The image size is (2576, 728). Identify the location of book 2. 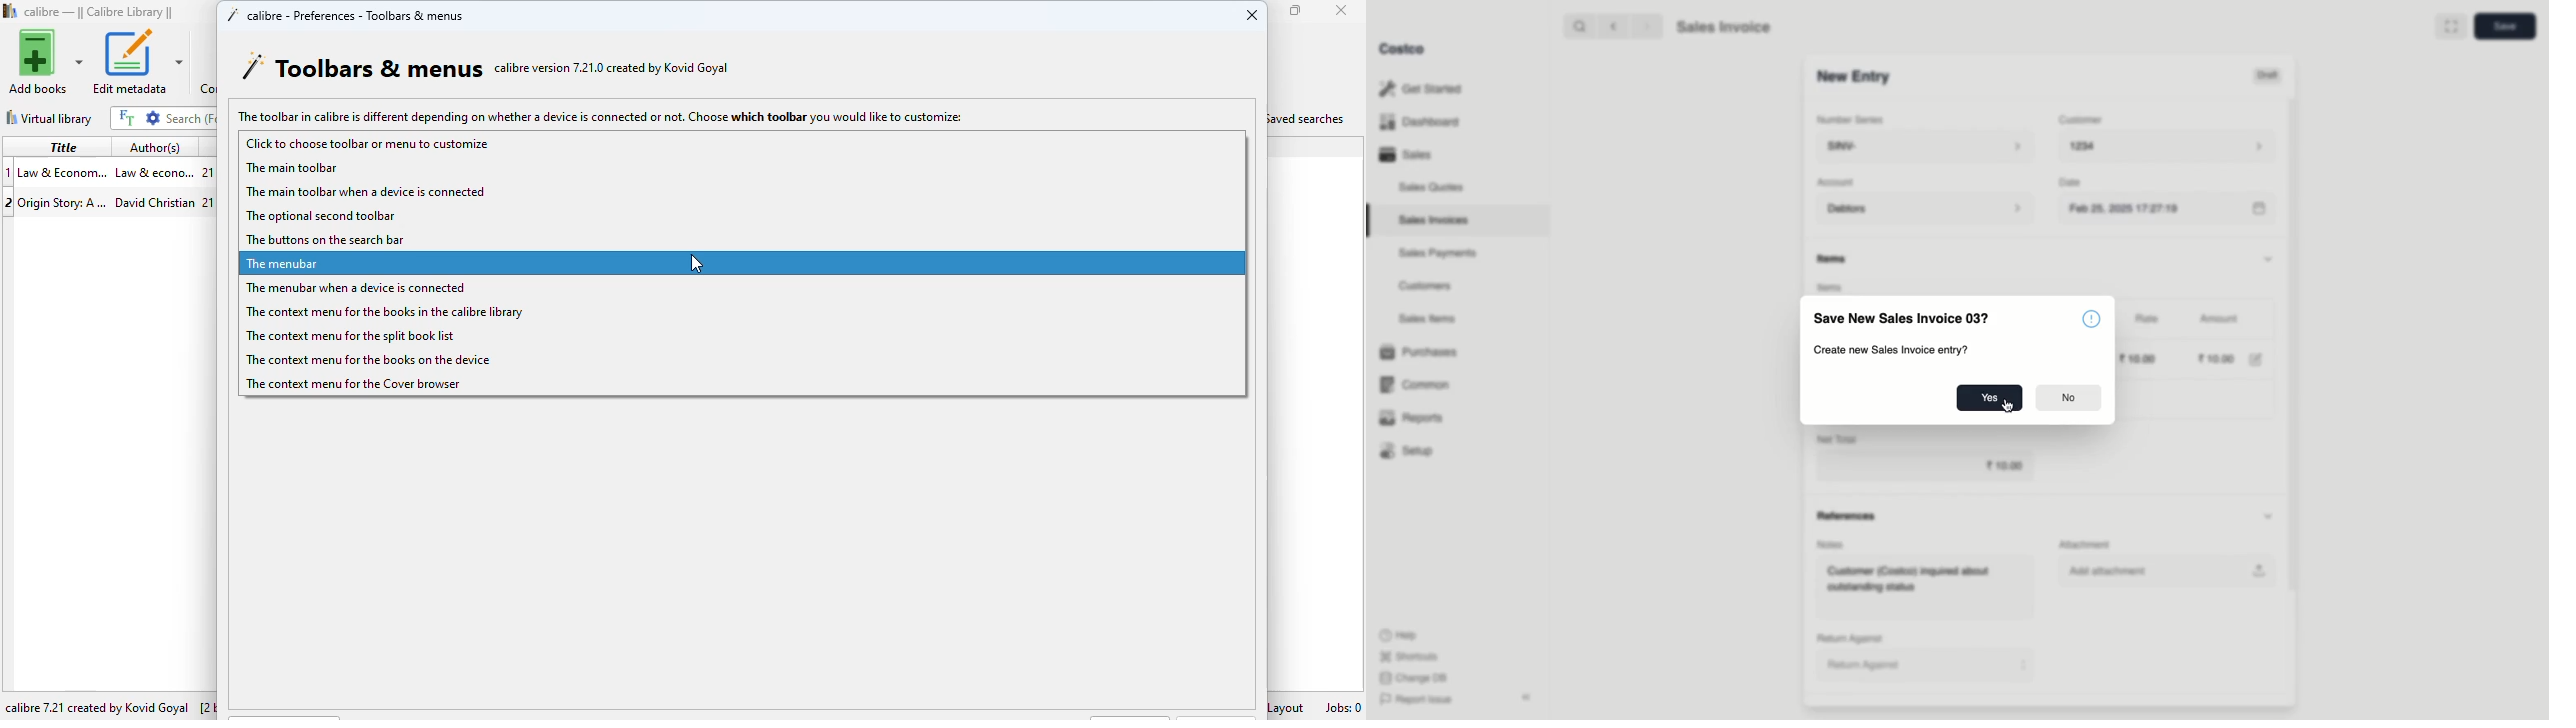
(107, 200).